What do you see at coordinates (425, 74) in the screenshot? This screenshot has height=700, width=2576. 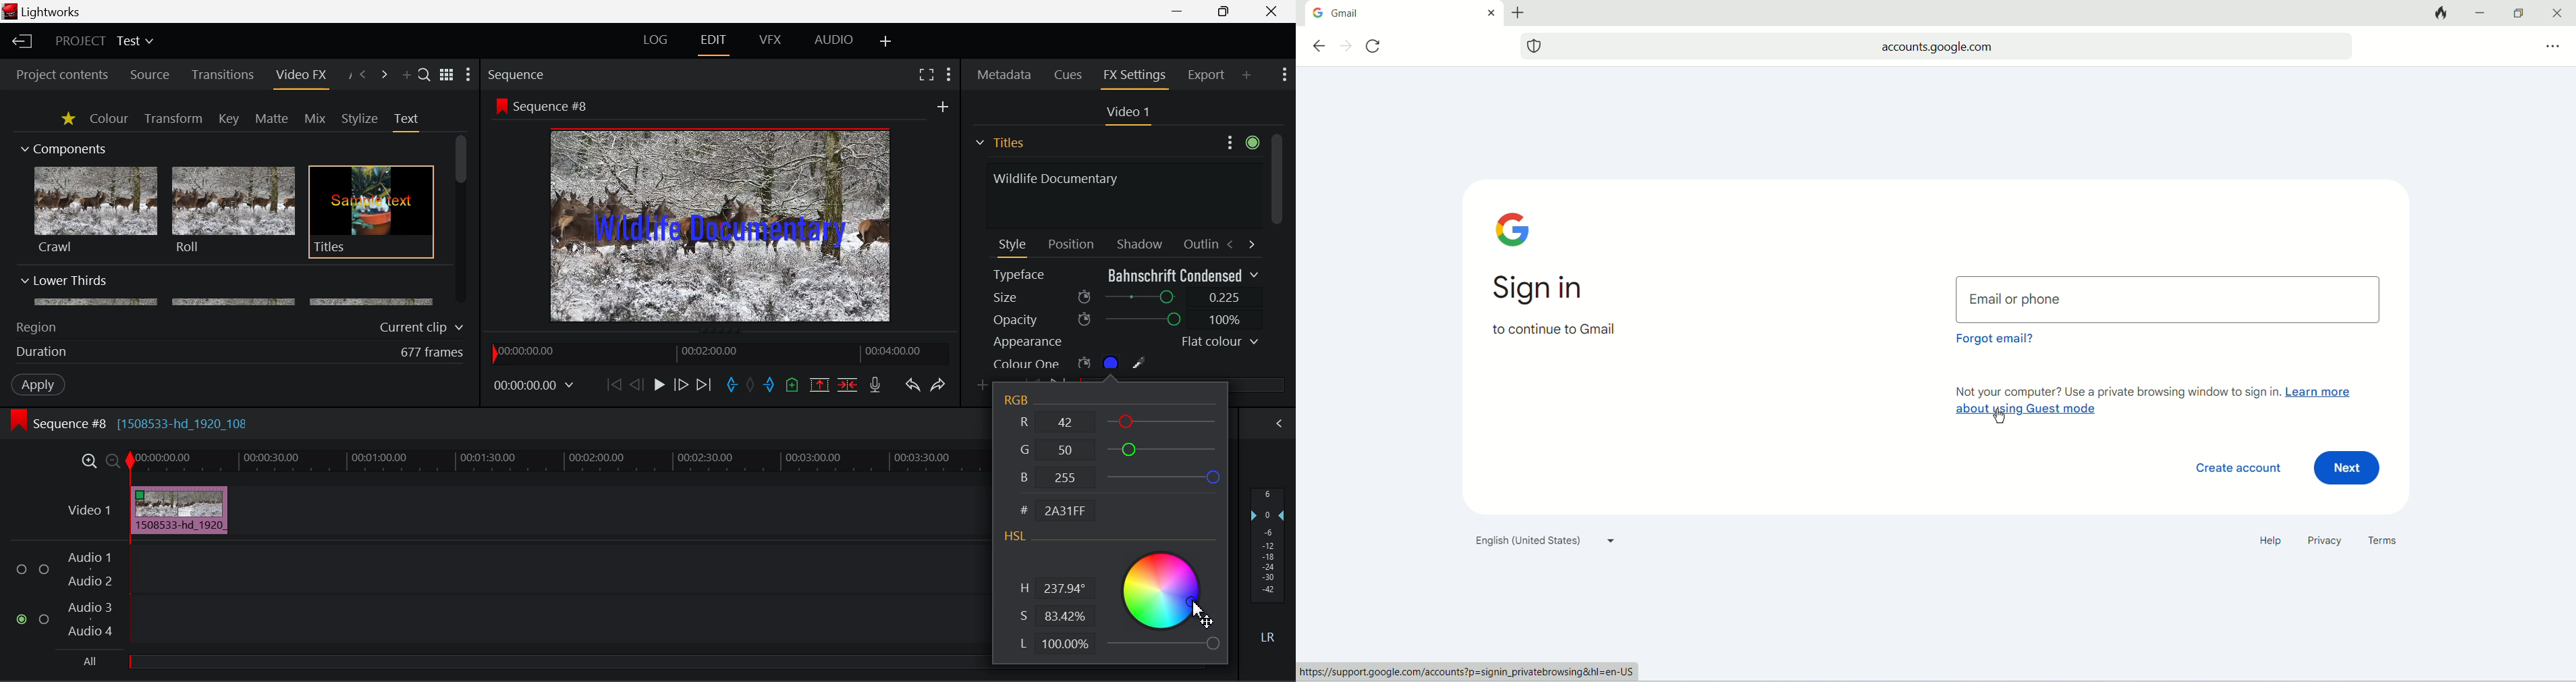 I see `Search` at bounding box center [425, 74].